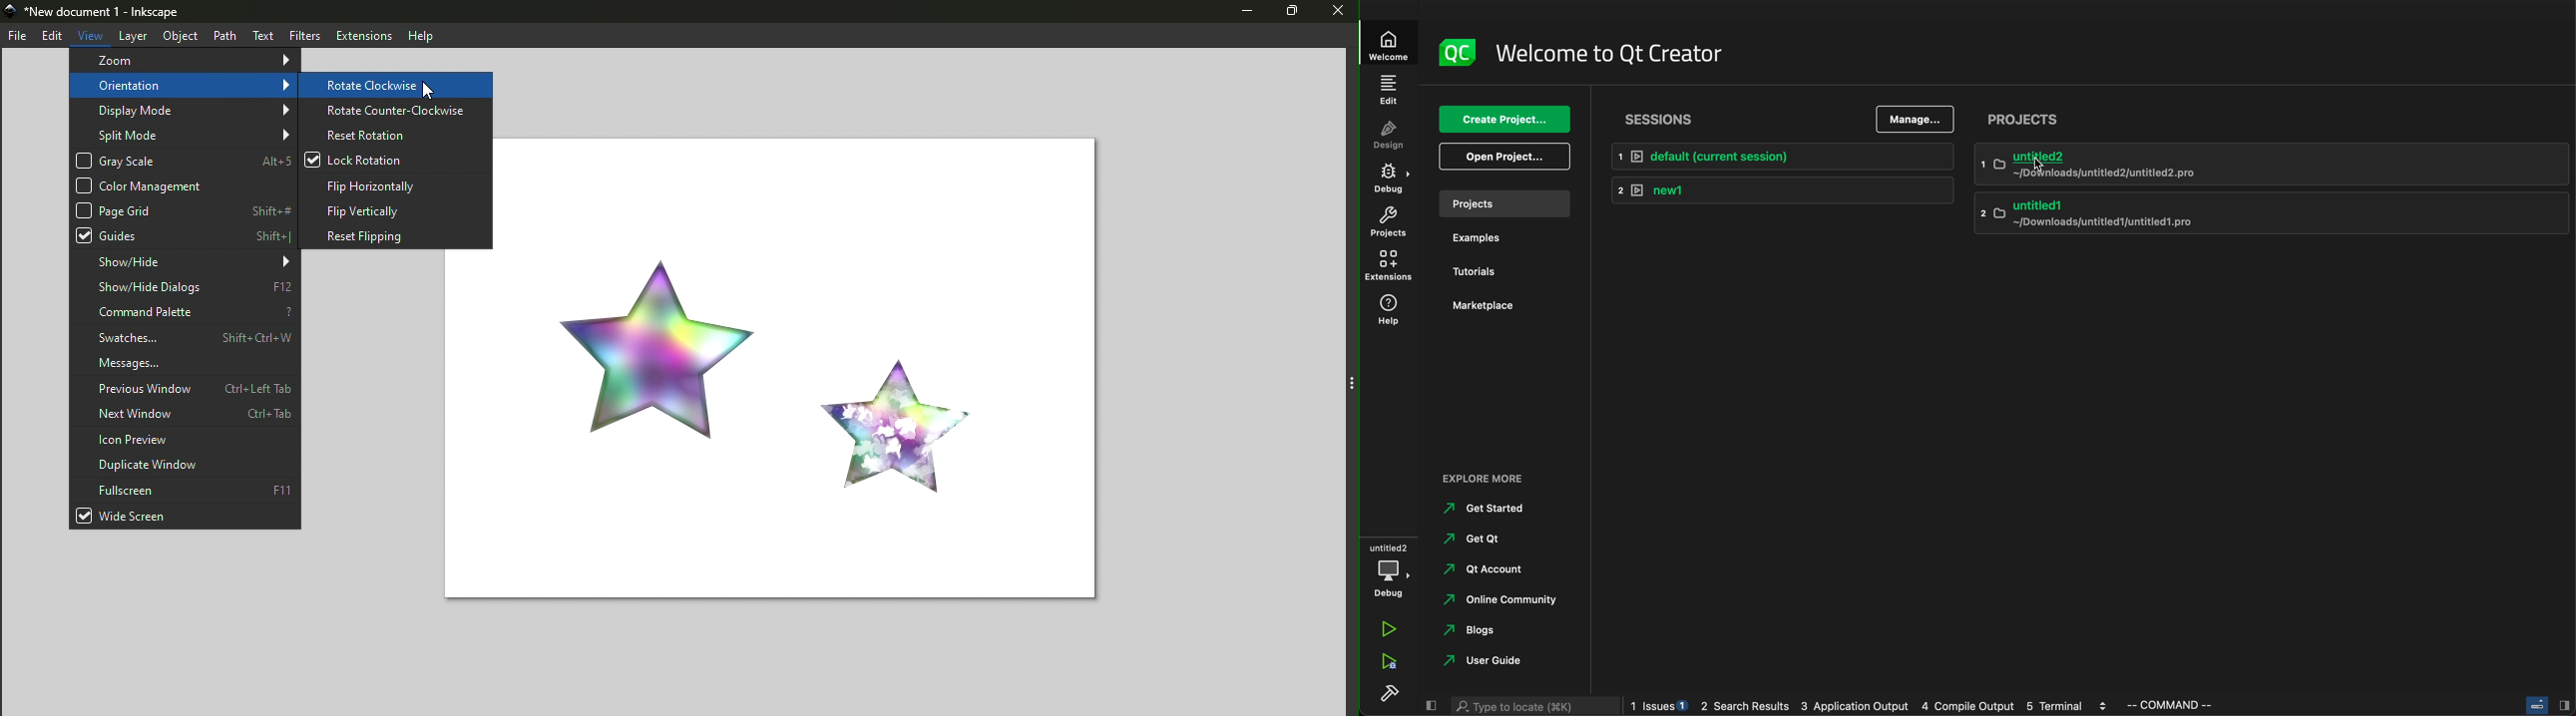 The width and height of the screenshot is (2576, 728). I want to click on Help, so click(422, 35).